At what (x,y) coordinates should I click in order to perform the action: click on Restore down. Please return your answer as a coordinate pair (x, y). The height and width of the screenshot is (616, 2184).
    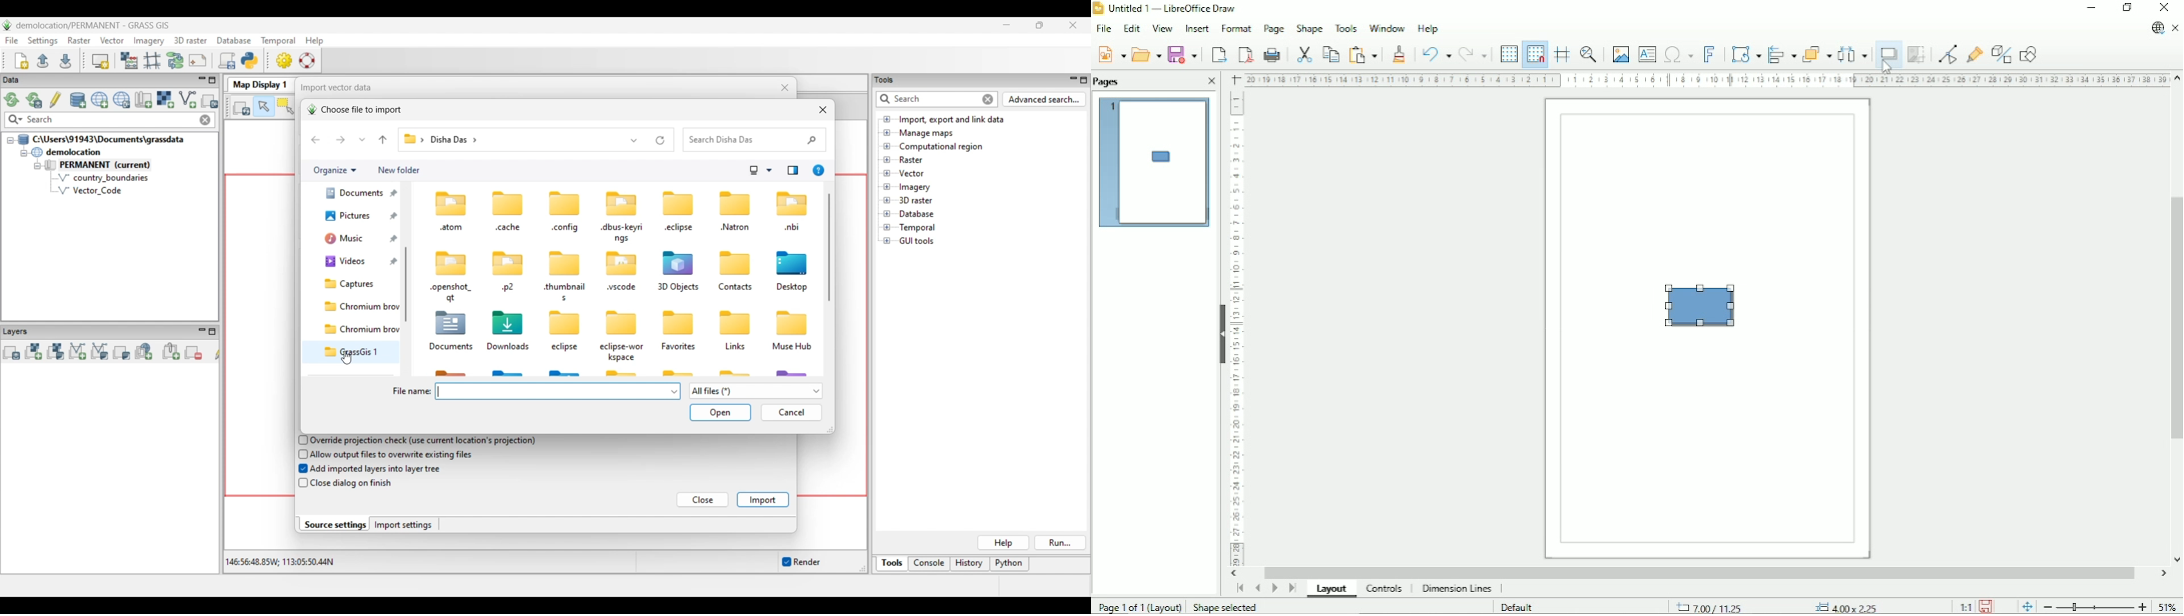
    Looking at the image, I should click on (2129, 8).